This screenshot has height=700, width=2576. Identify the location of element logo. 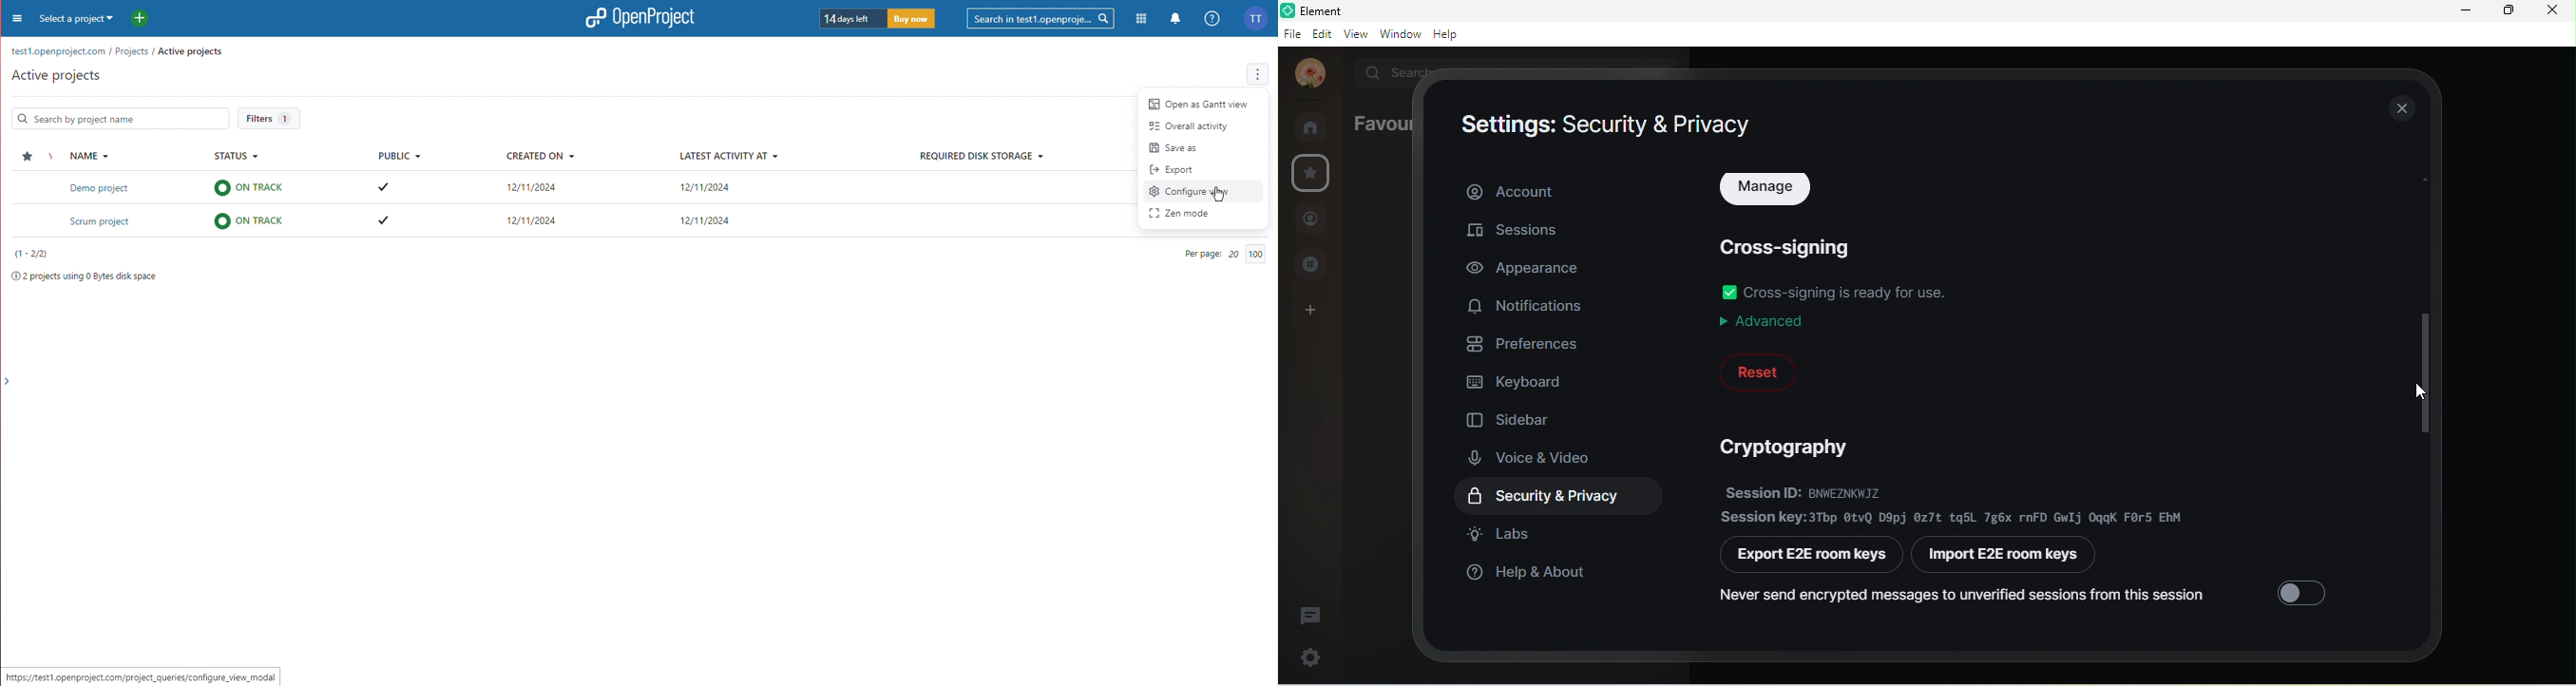
(1287, 10).